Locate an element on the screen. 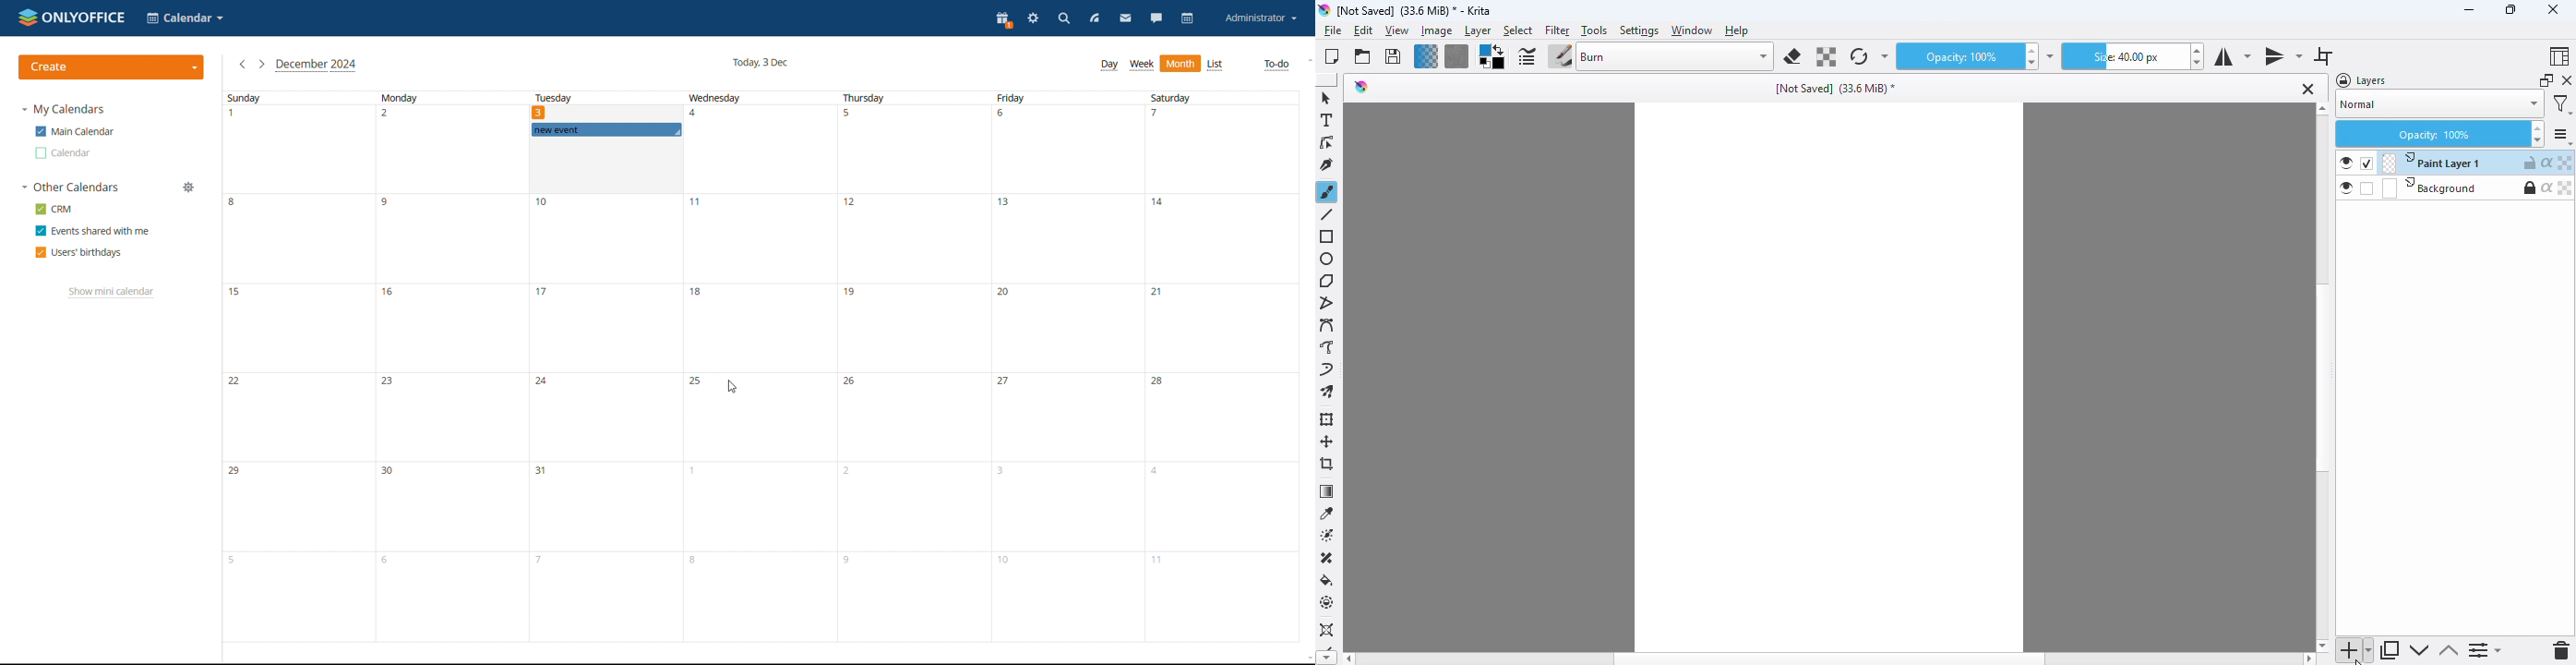 The image size is (2576, 672). view or change the layer properties is located at coordinates (2486, 651).